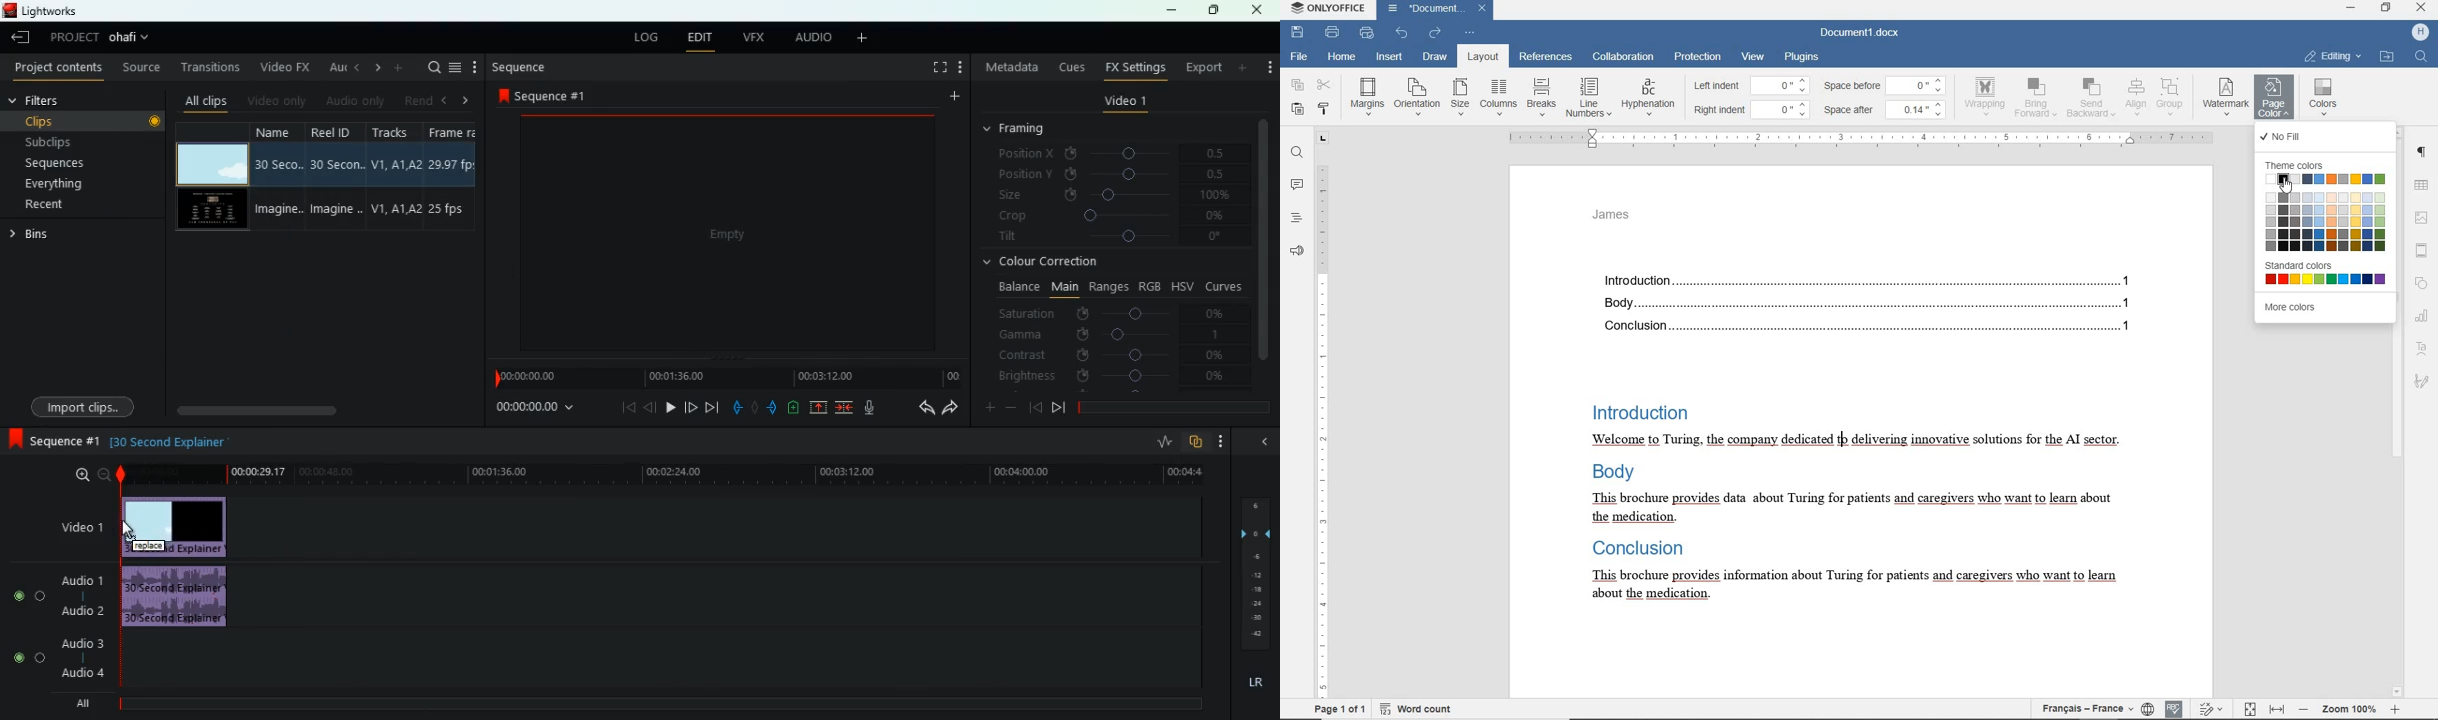 The image size is (2464, 728). Describe the element at coordinates (794, 408) in the screenshot. I see `charge` at that location.